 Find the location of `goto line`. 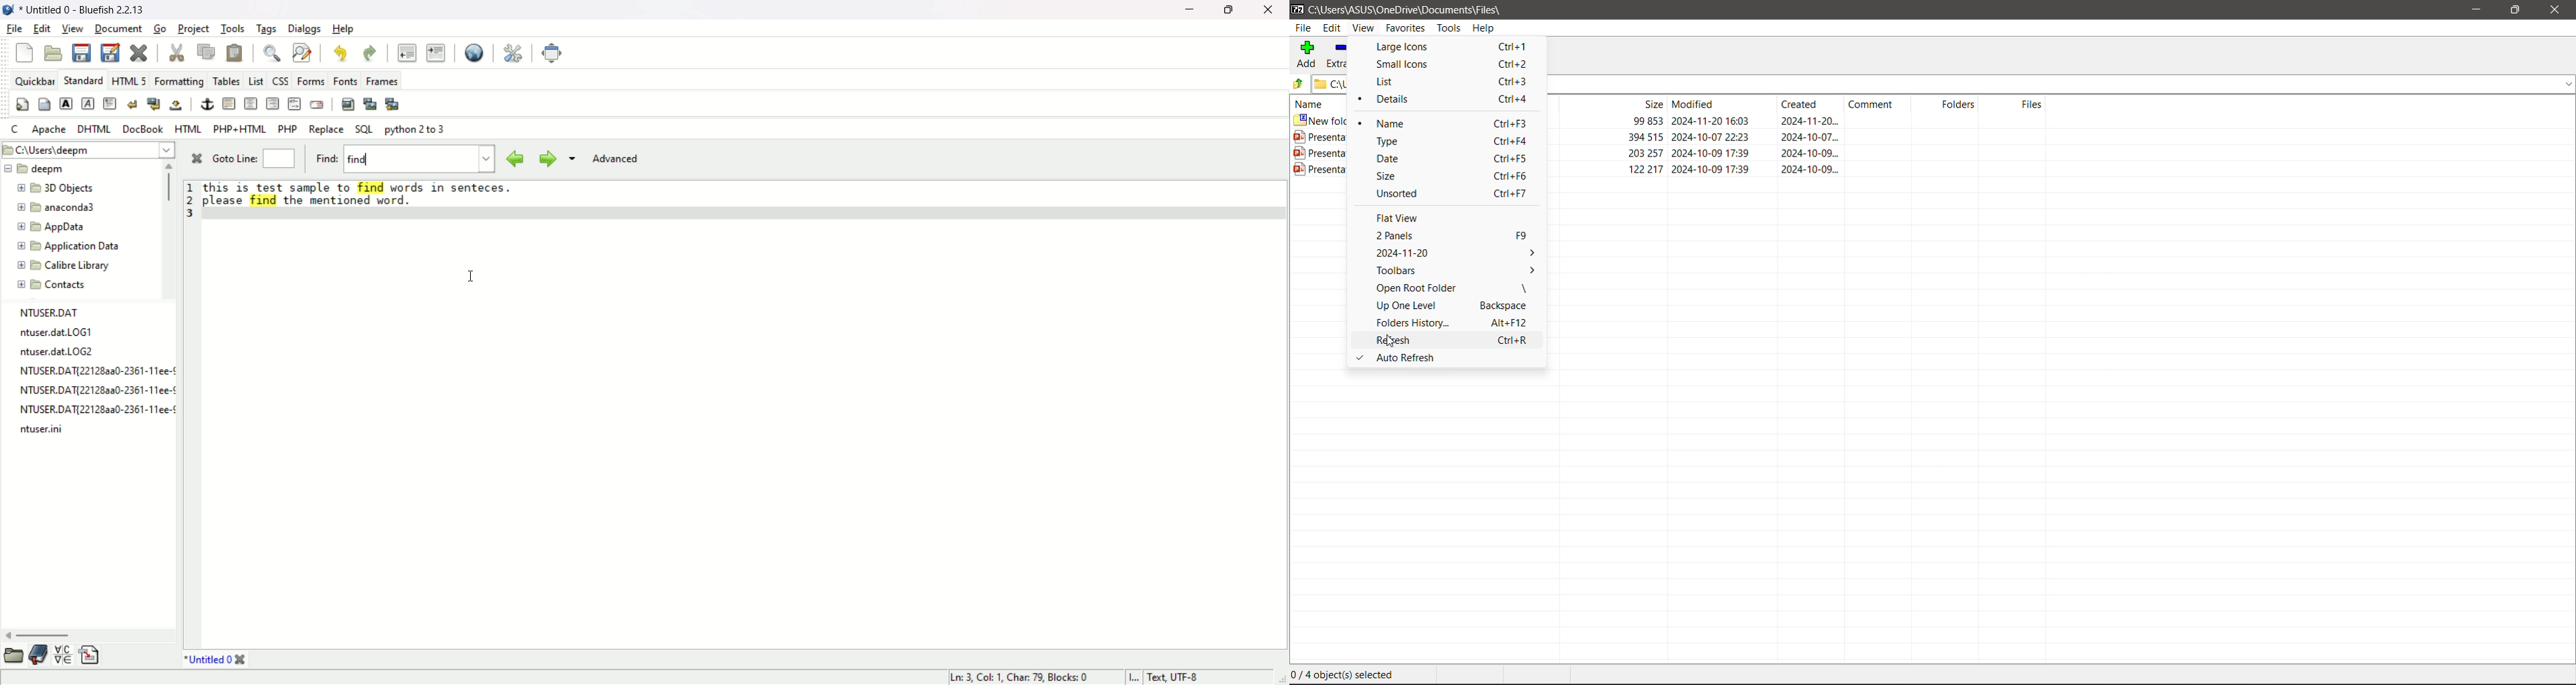

goto line is located at coordinates (234, 158).